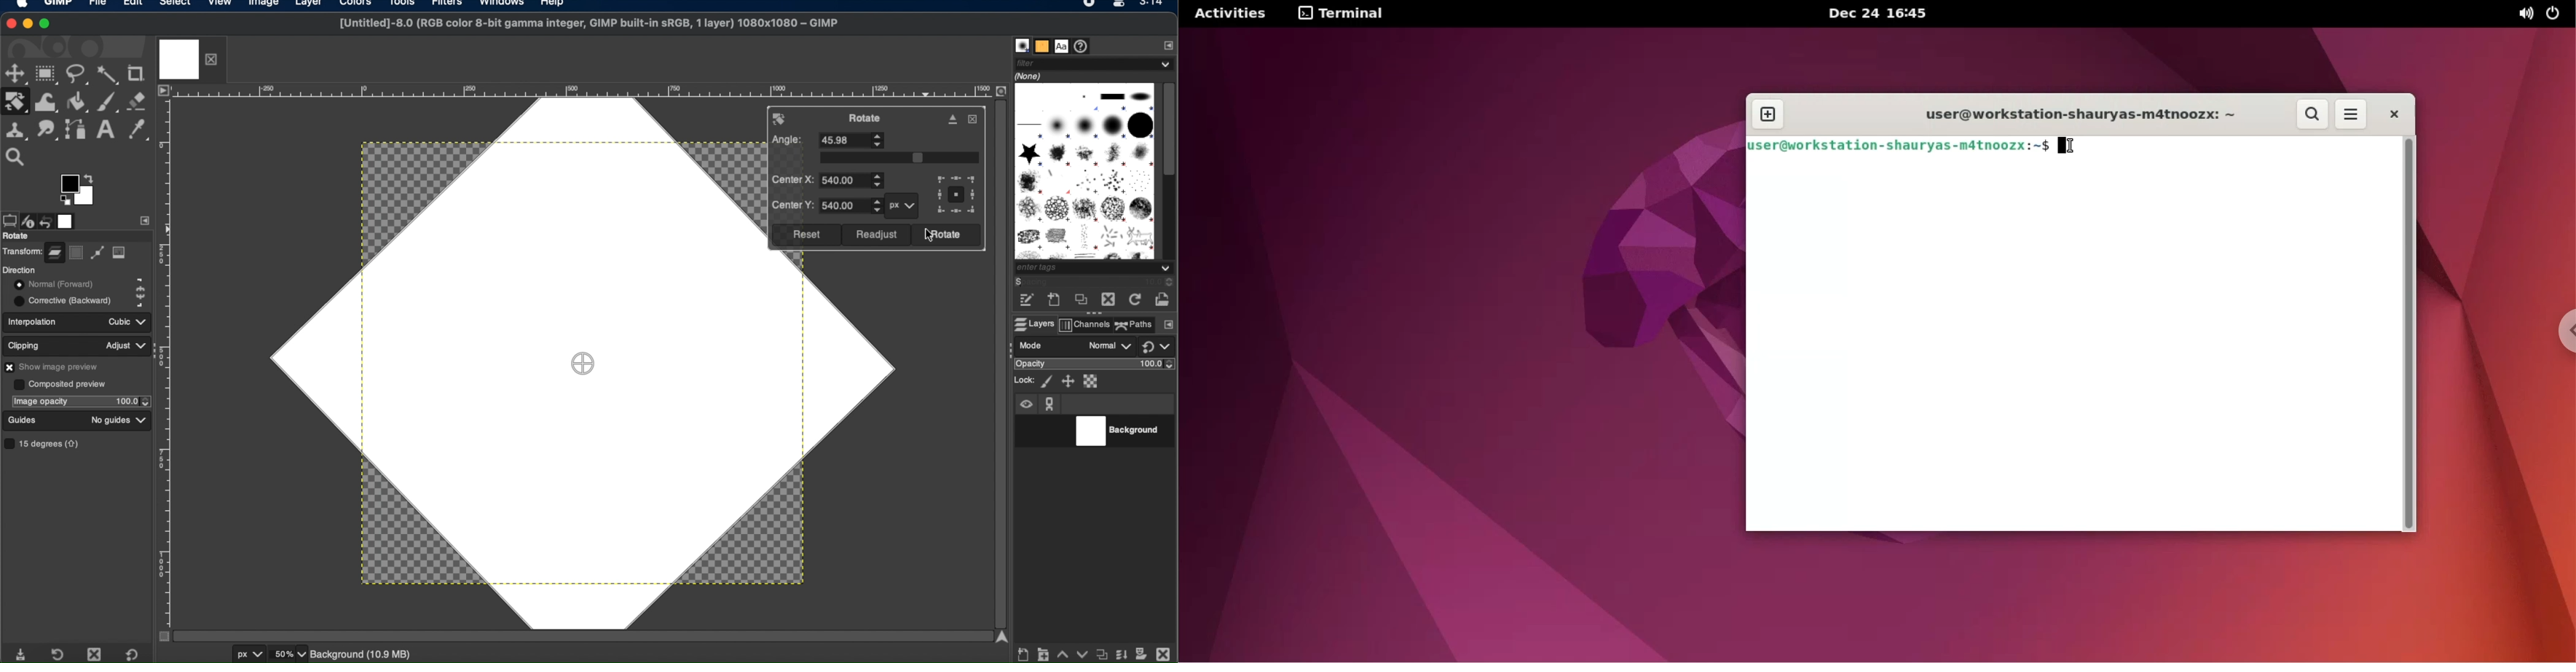 The width and height of the screenshot is (2576, 672). Describe the element at coordinates (45, 101) in the screenshot. I see `warp transform` at that location.